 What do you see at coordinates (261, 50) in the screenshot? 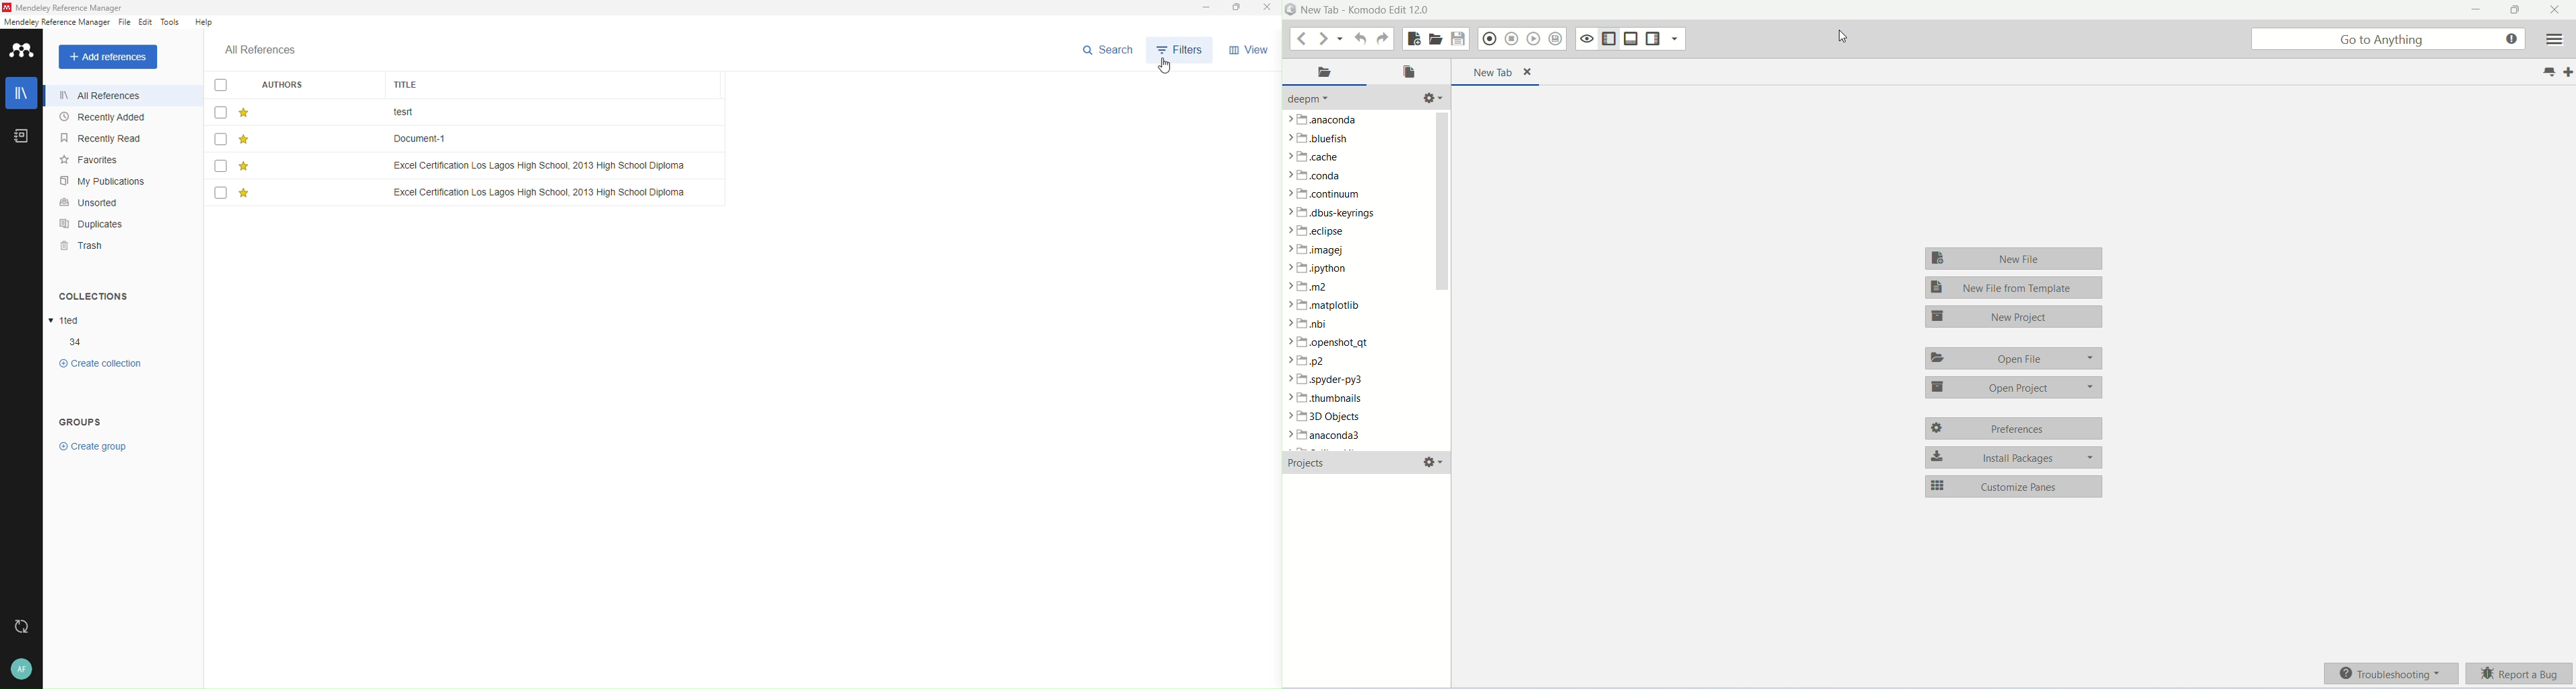
I see `All references` at bounding box center [261, 50].